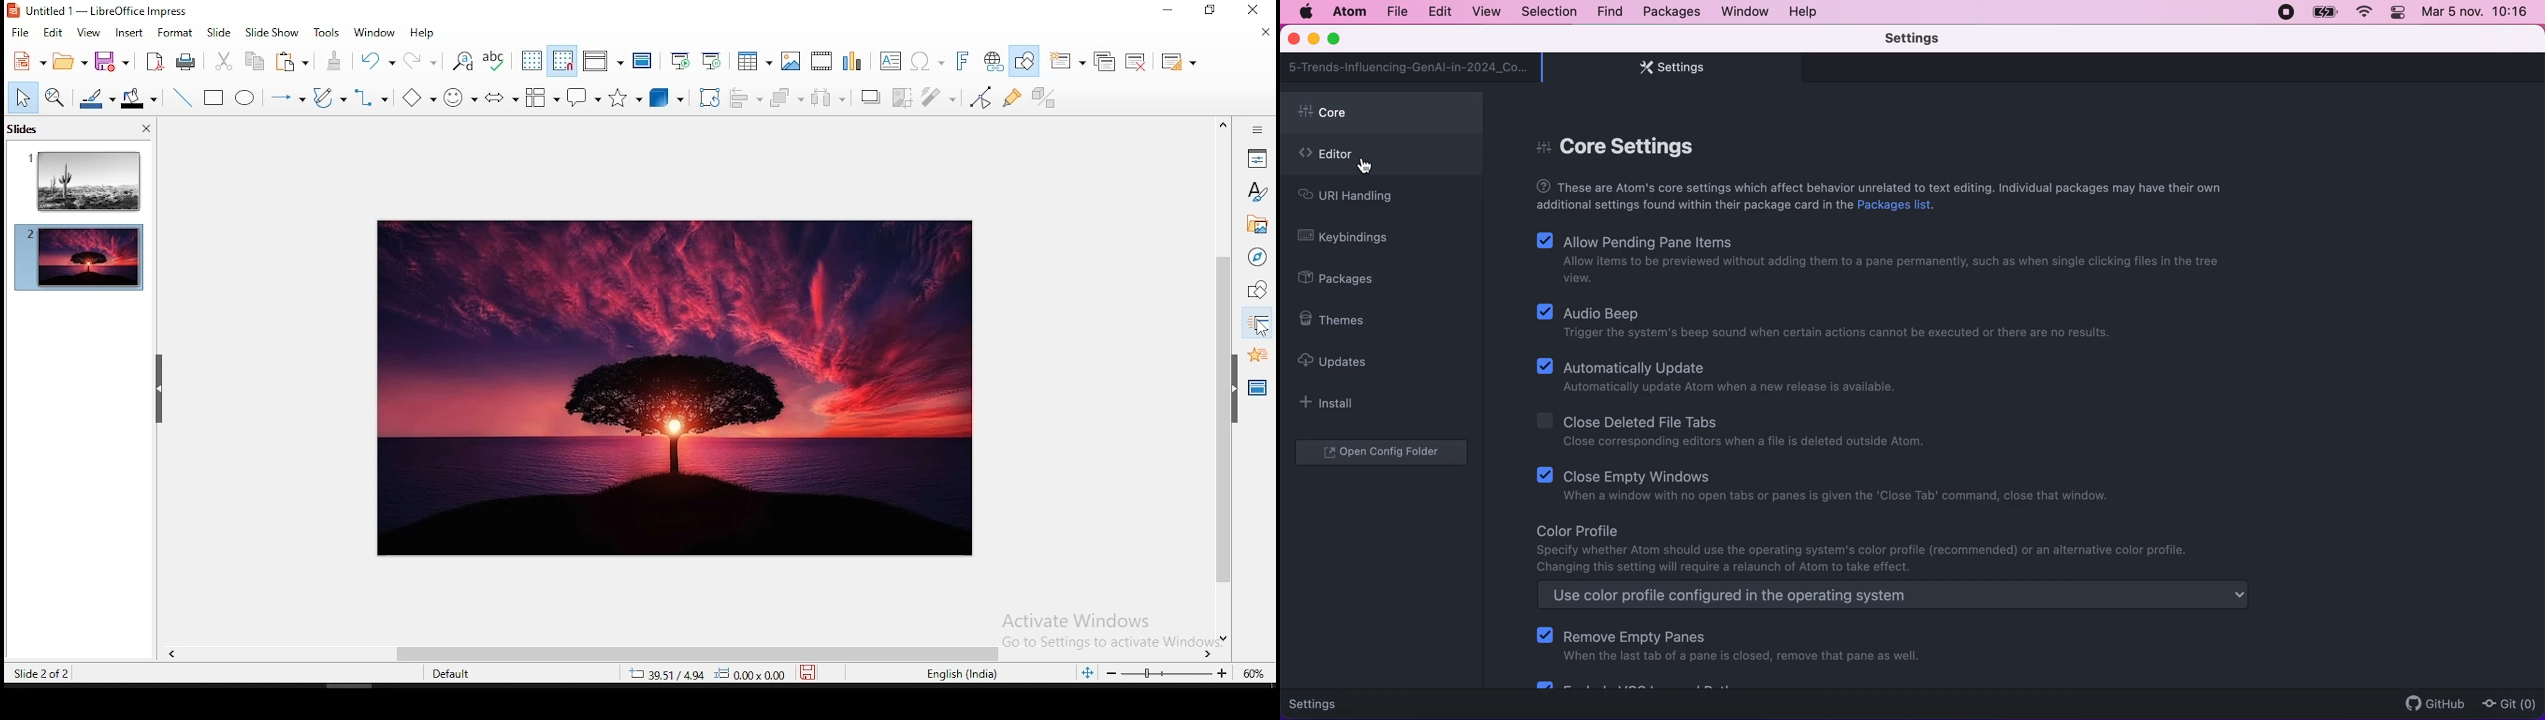  Describe the element at coordinates (540, 98) in the screenshot. I see `flowchart` at that location.